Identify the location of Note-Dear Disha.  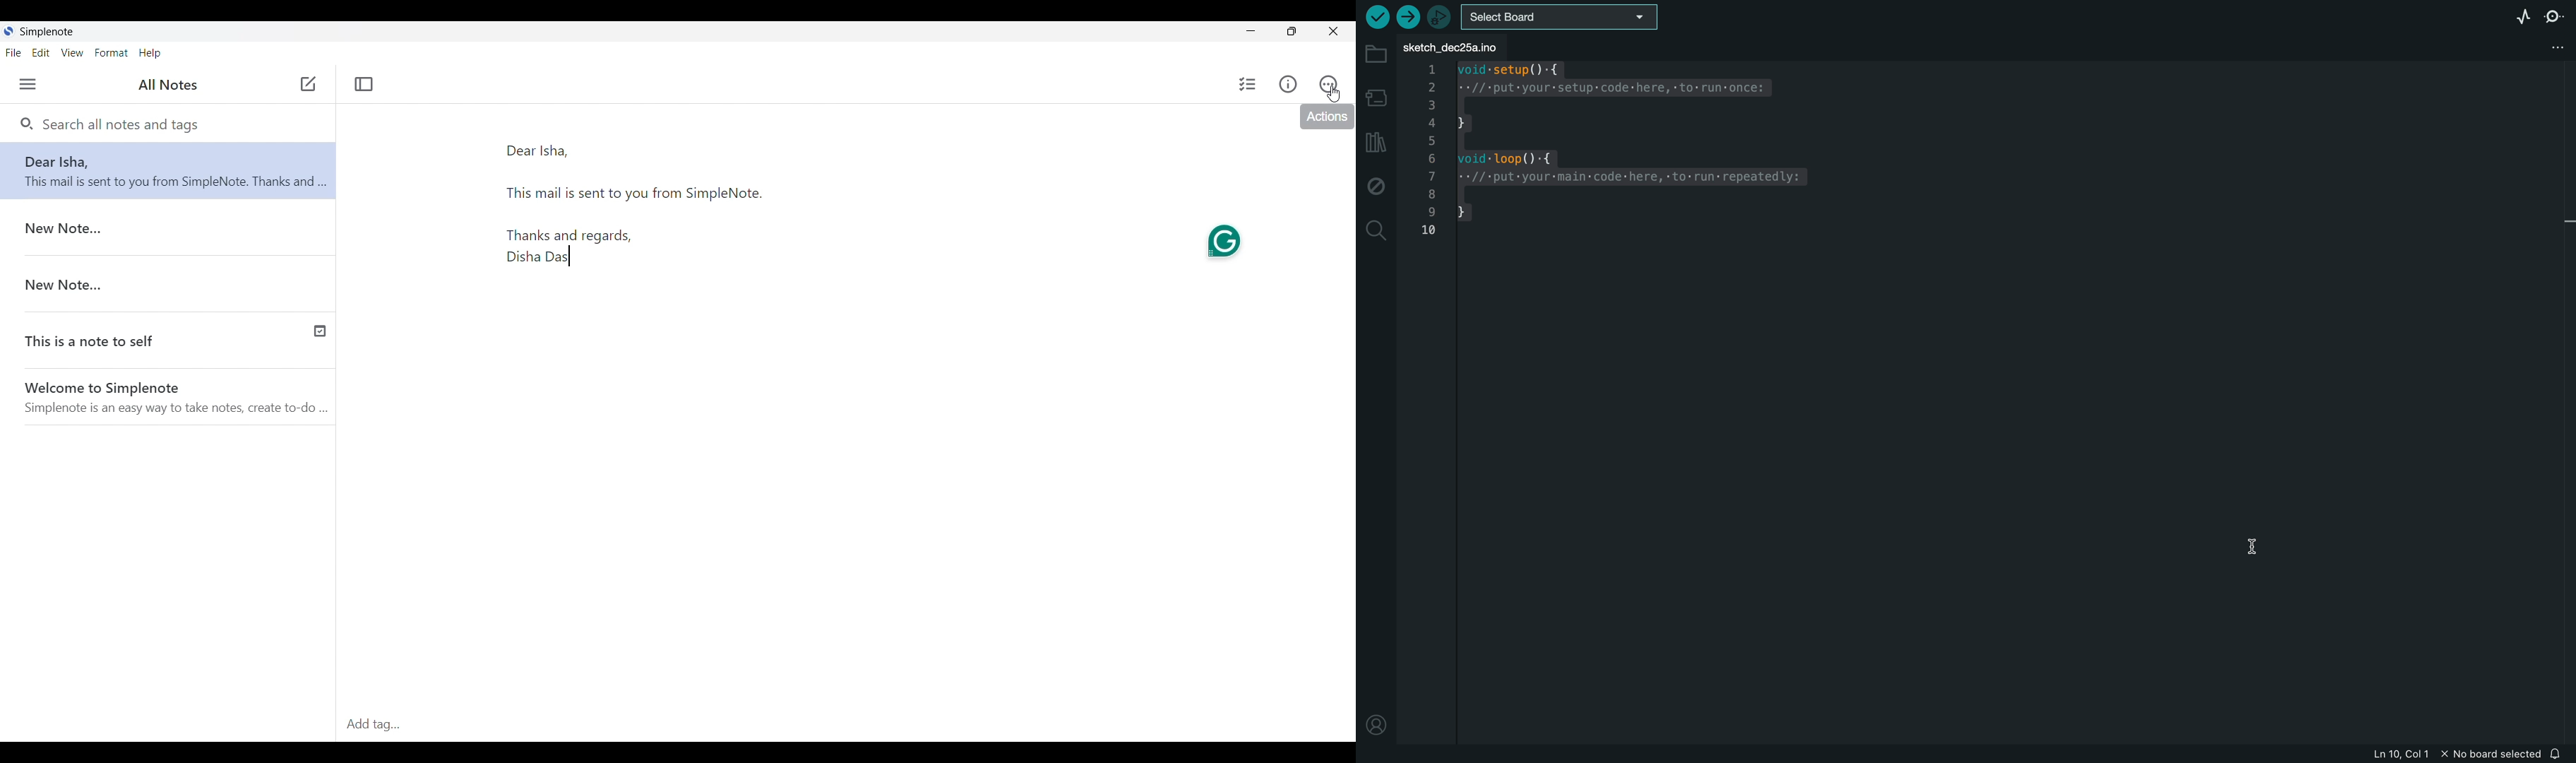
(168, 169).